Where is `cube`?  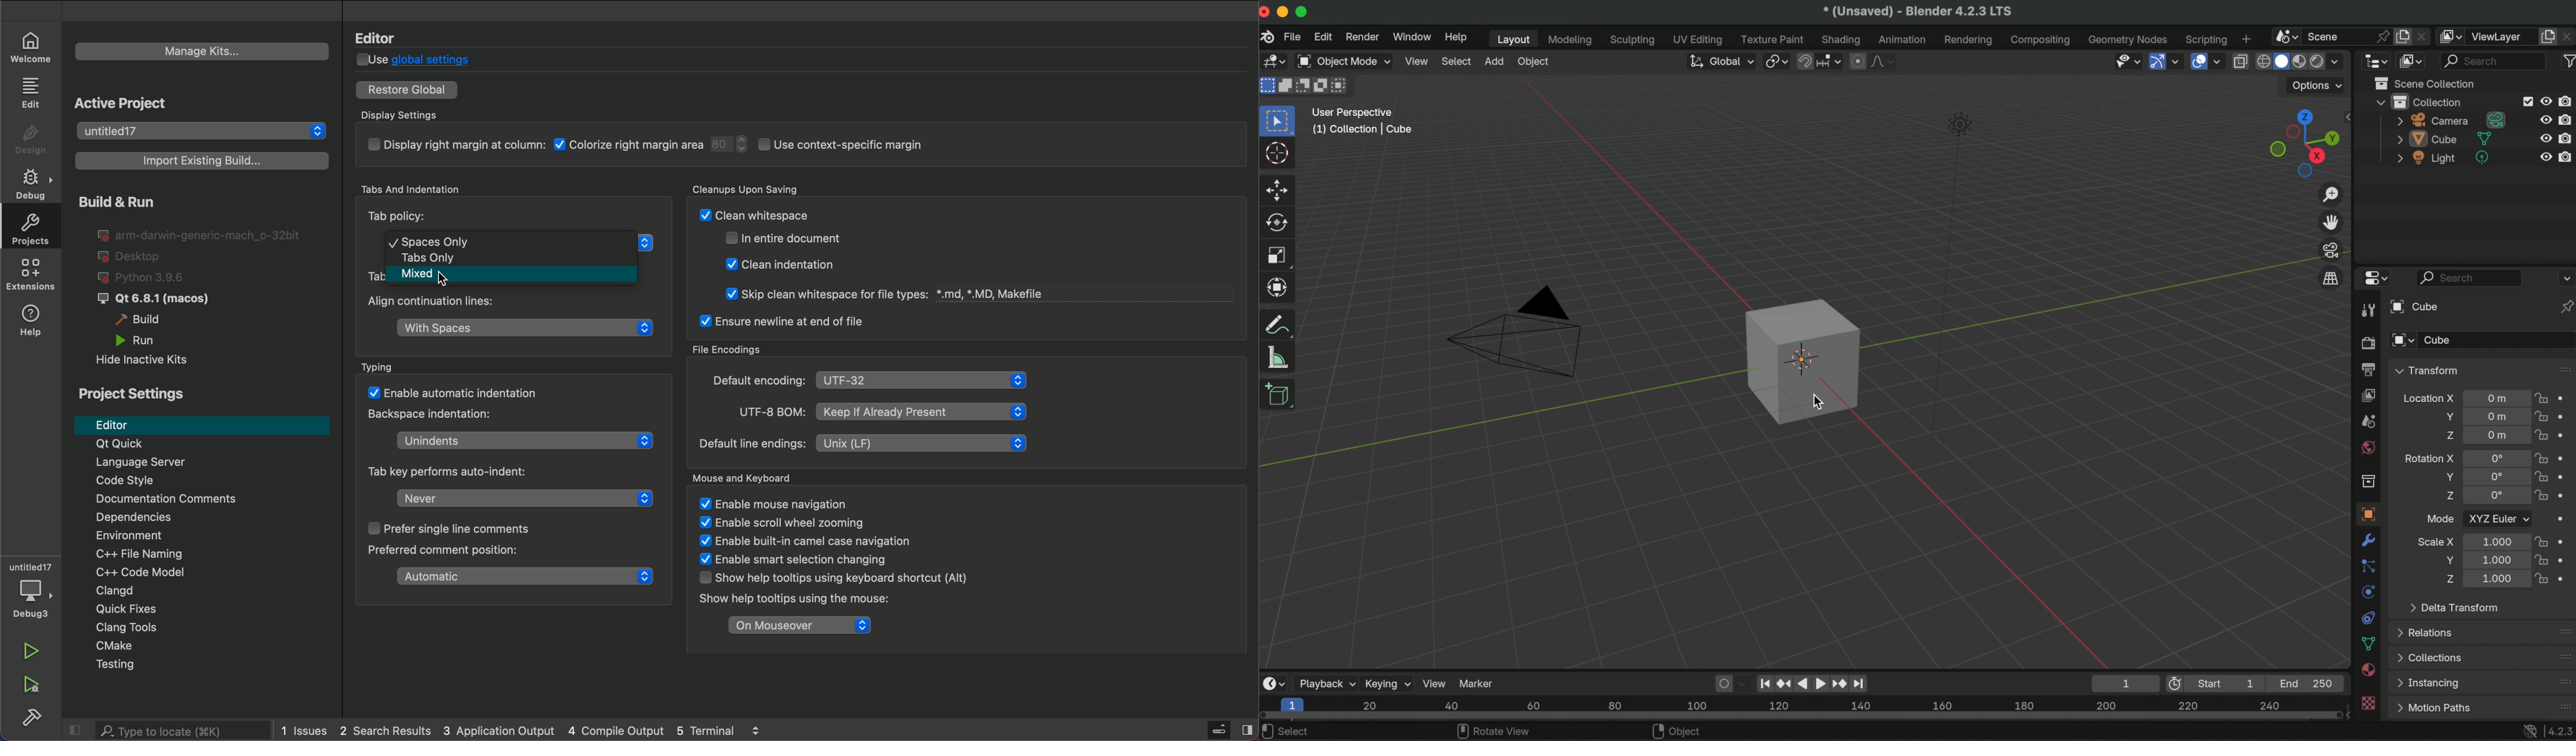 cube is located at coordinates (2412, 307).